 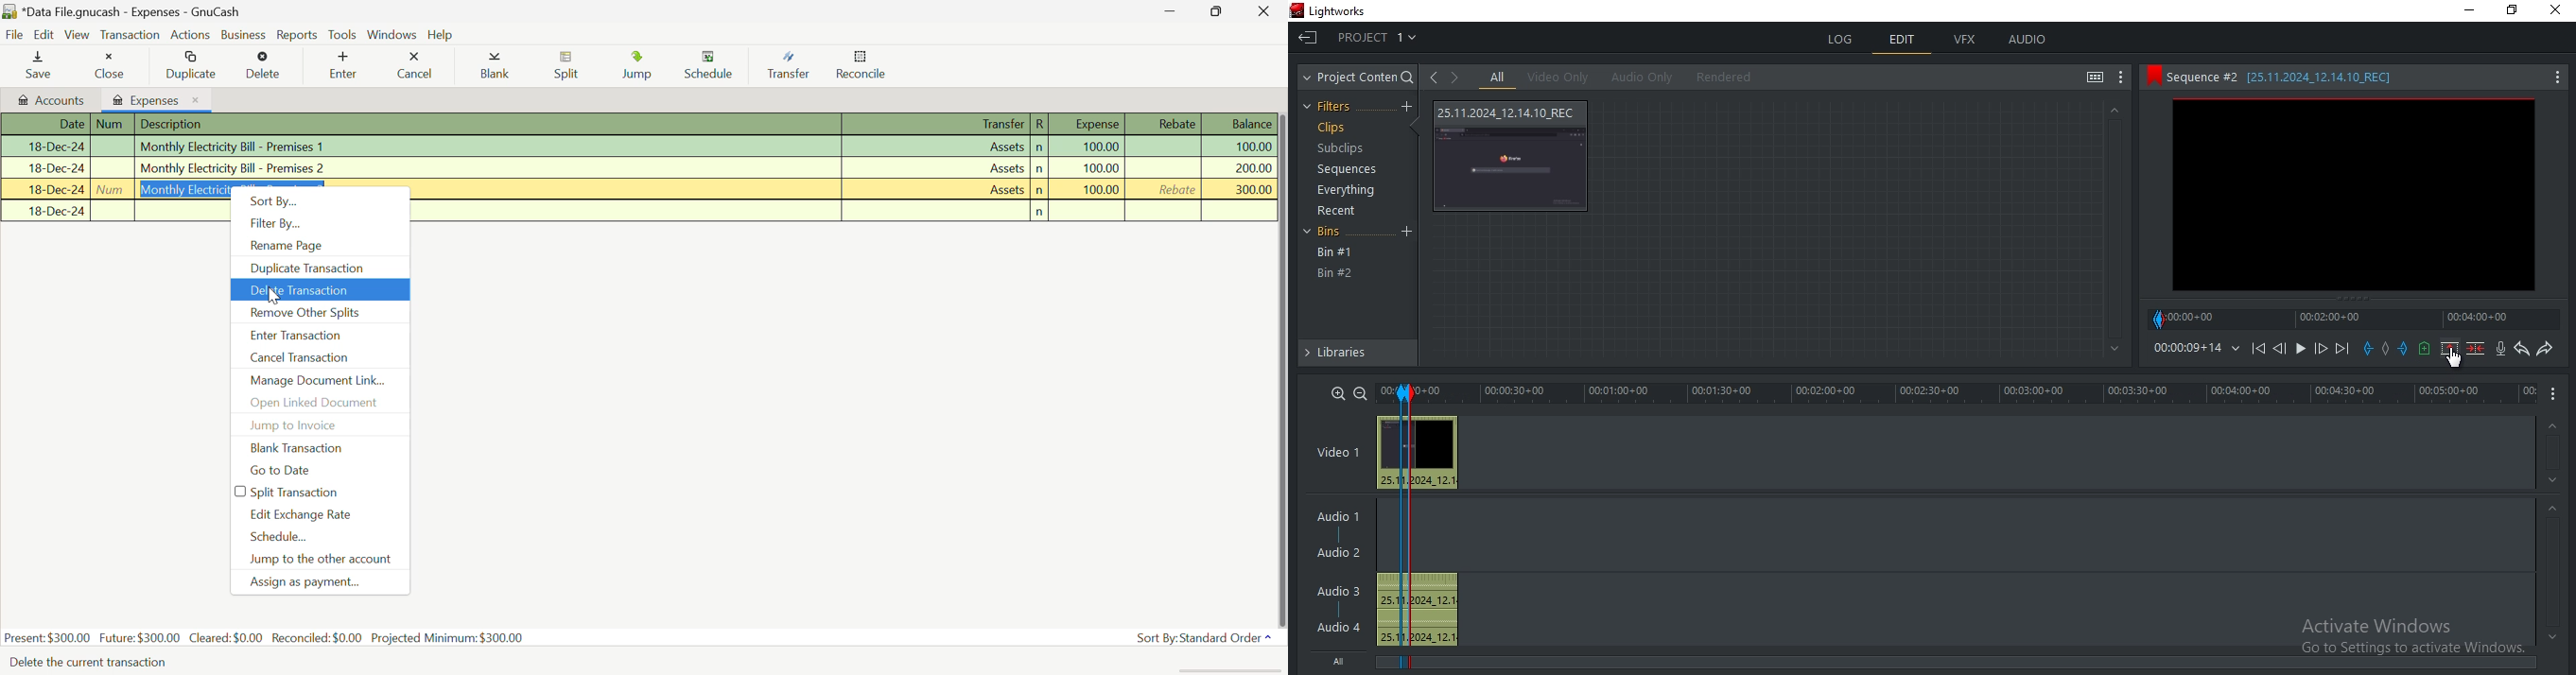 What do you see at coordinates (321, 426) in the screenshot?
I see `Jump to Invoice` at bounding box center [321, 426].